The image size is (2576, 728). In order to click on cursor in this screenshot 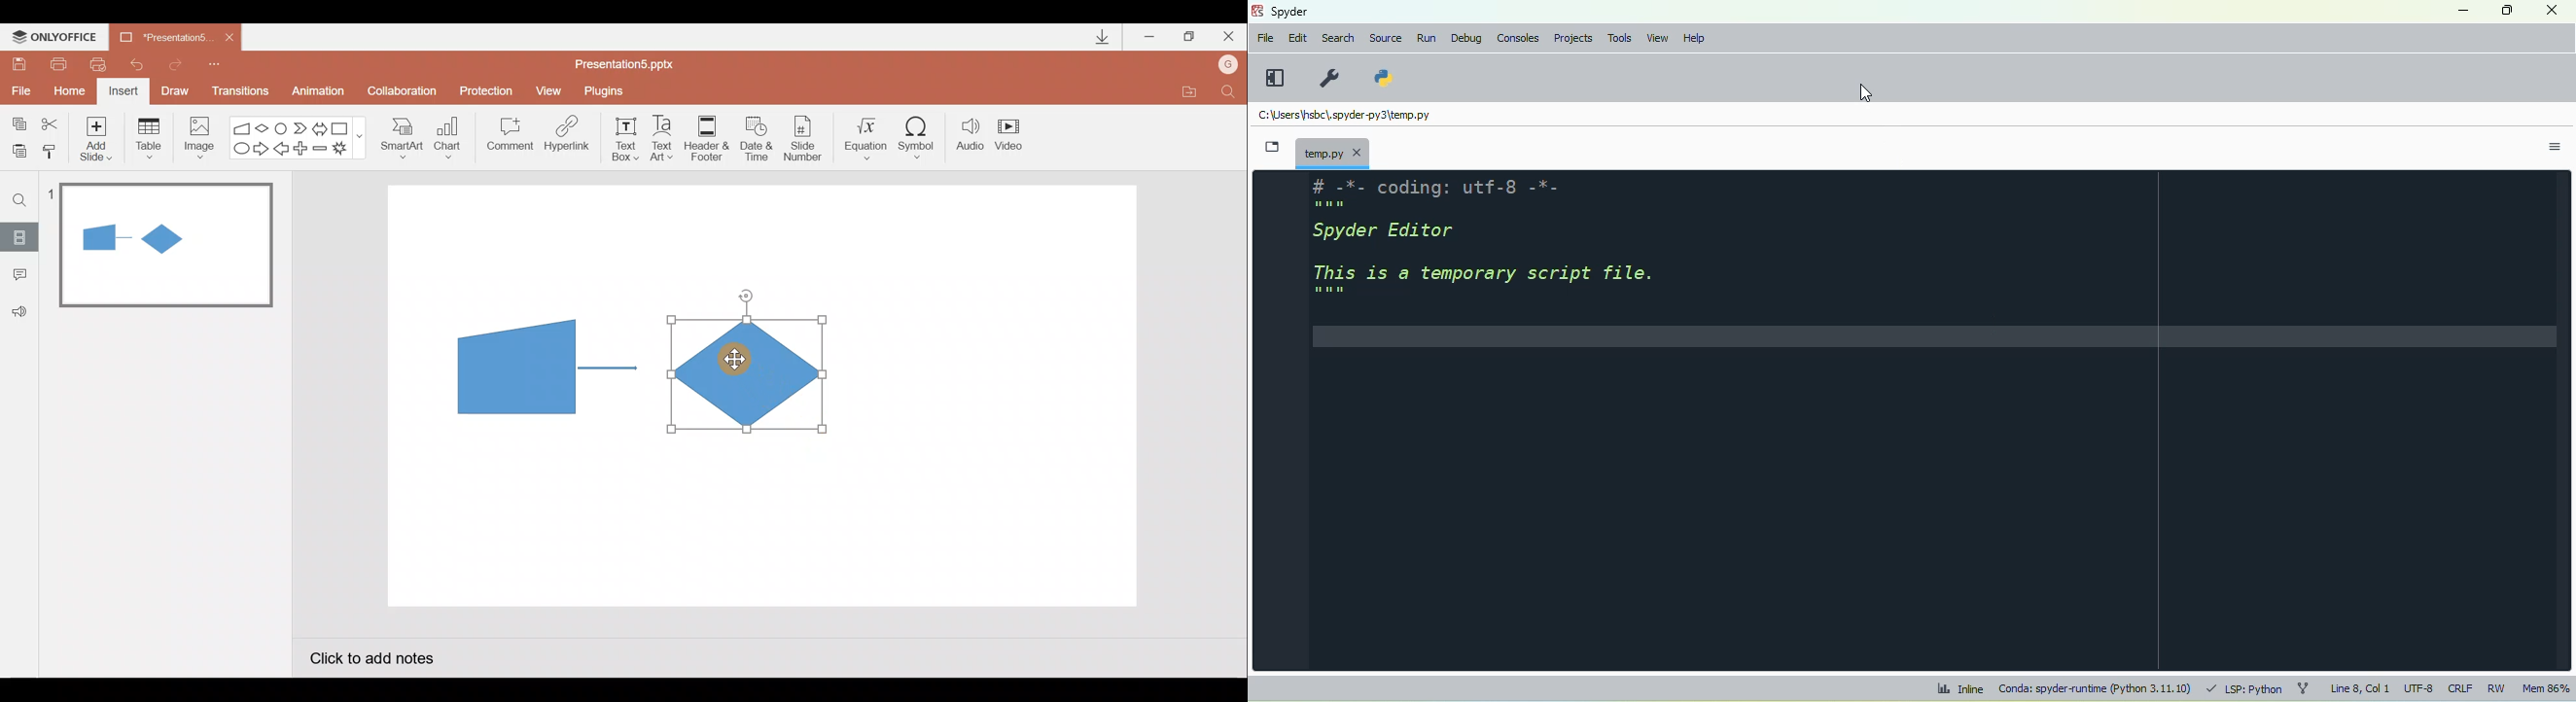, I will do `click(1865, 93)`.